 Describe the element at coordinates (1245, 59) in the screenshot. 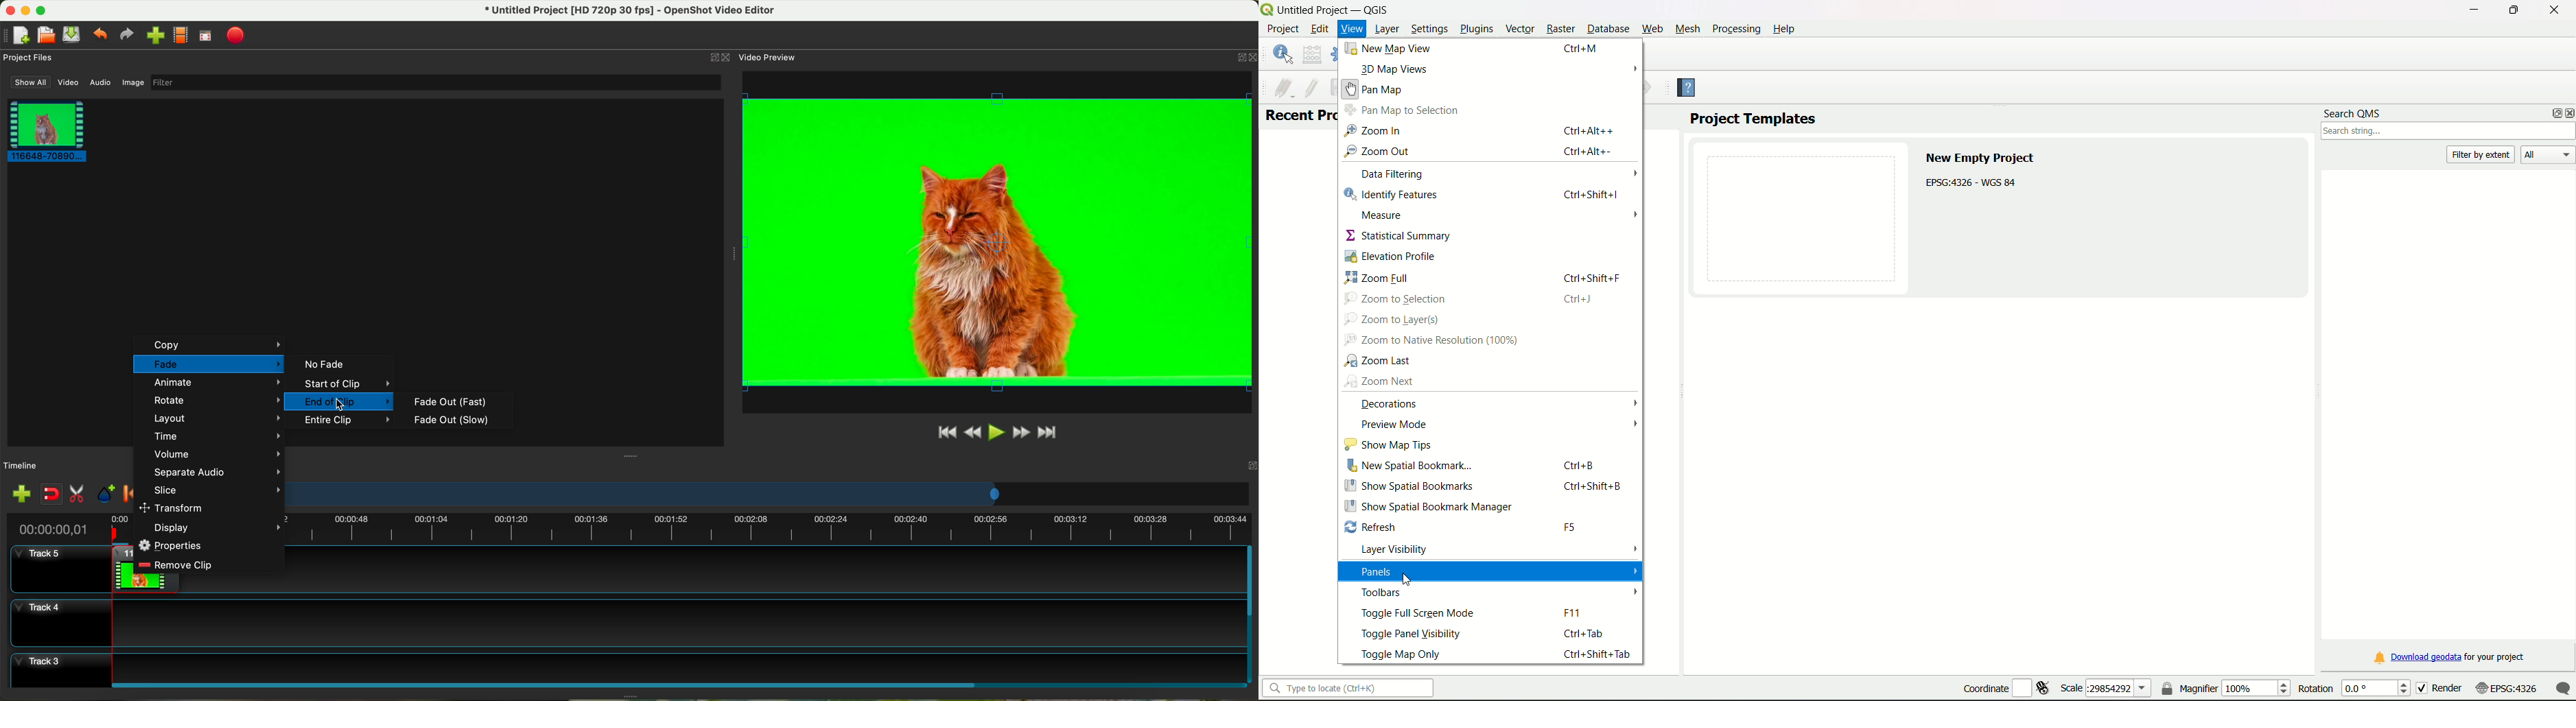

I see `close` at that location.